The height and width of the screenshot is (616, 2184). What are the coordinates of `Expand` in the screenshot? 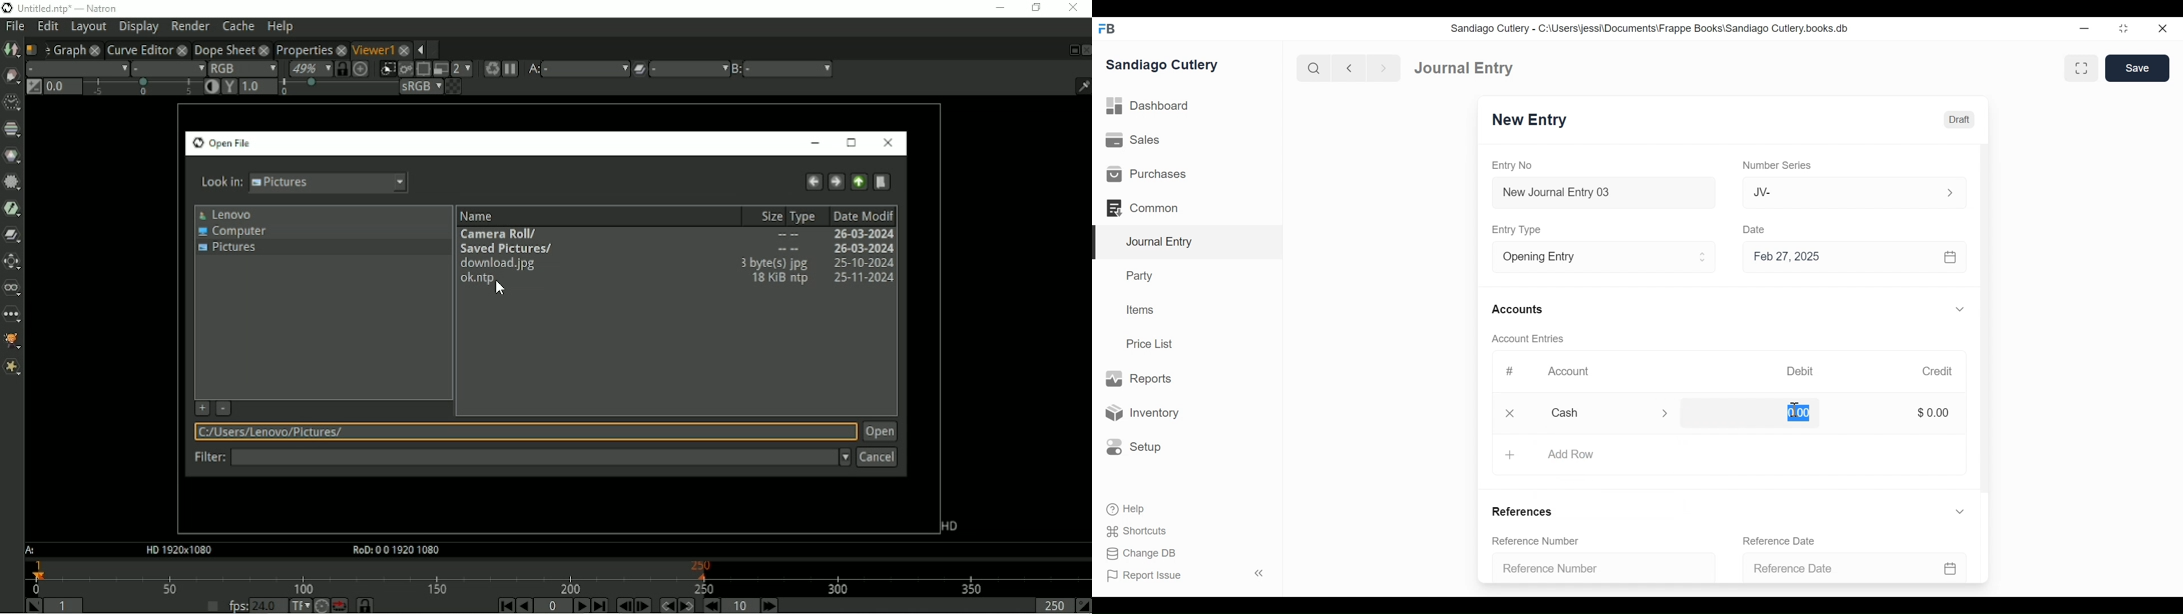 It's located at (1962, 309).